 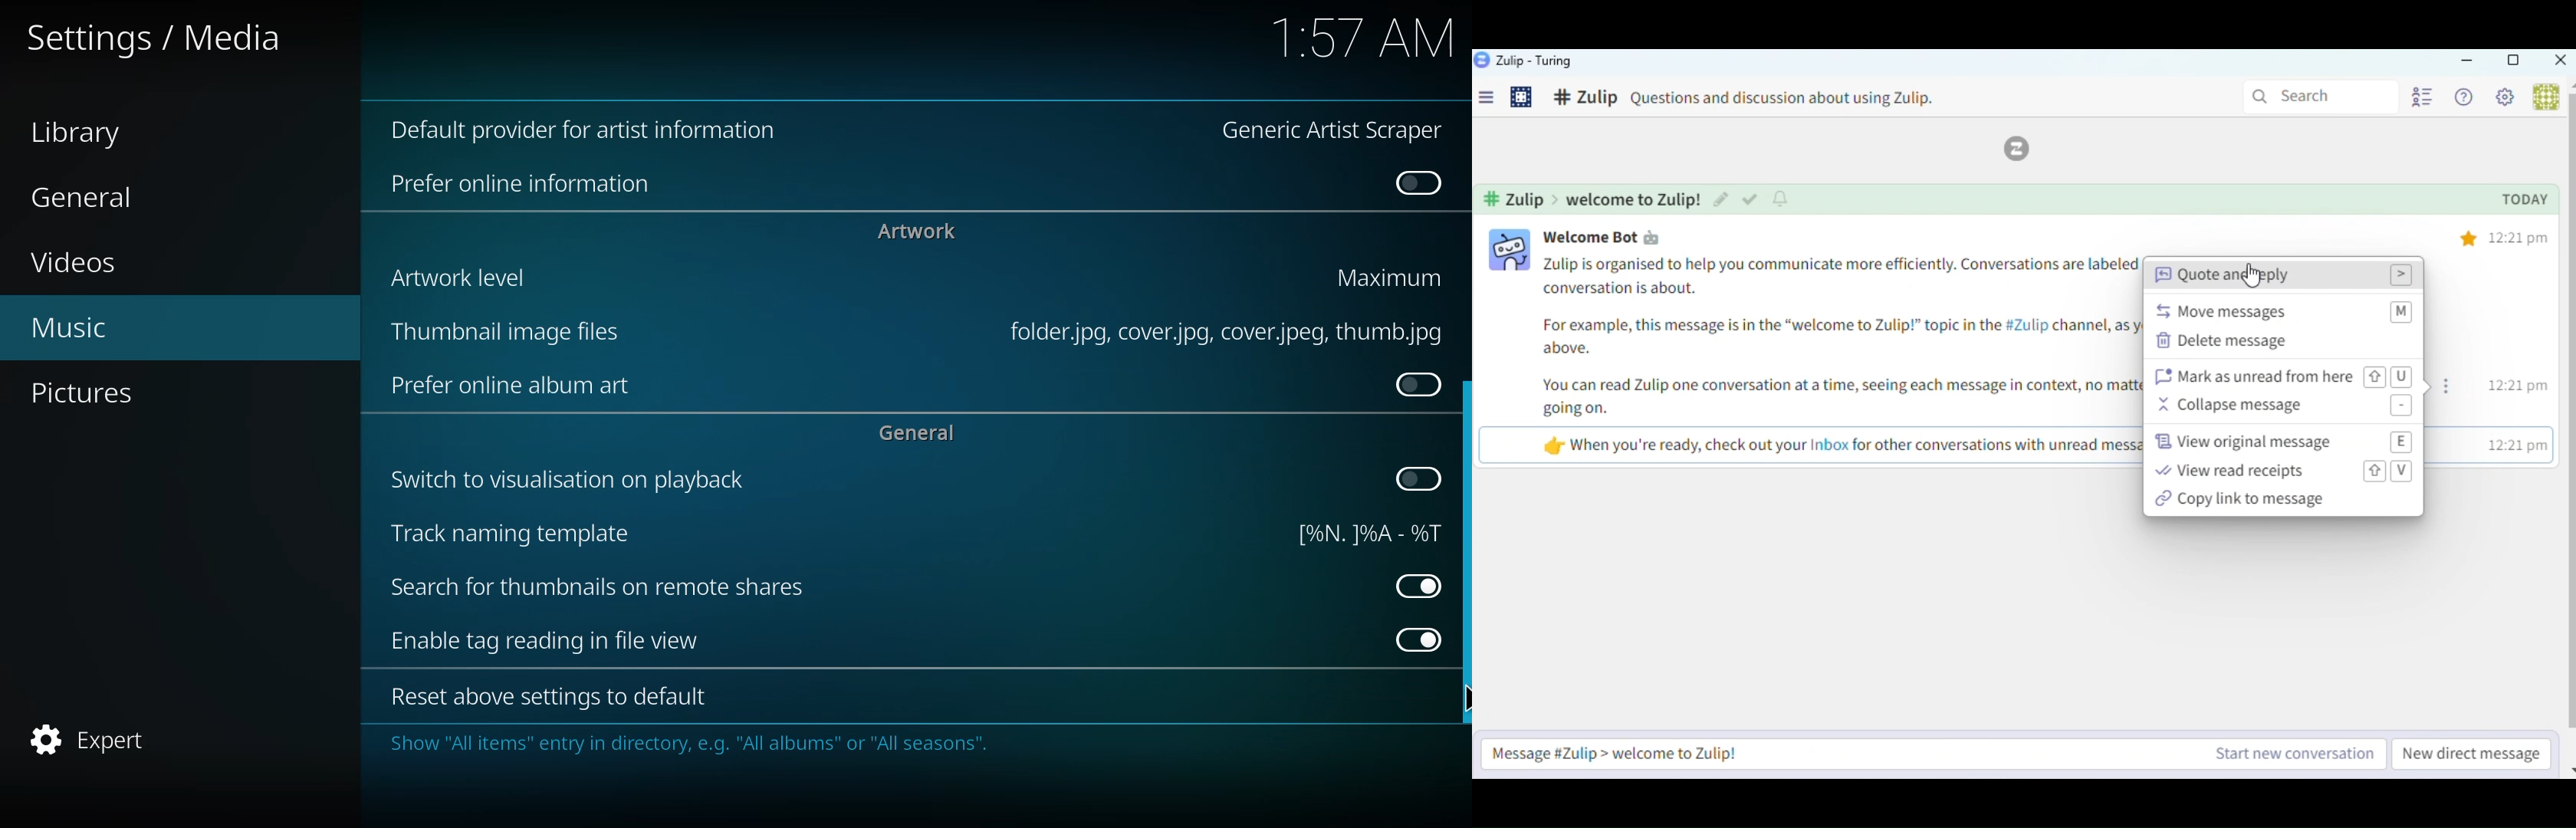 What do you see at coordinates (2559, 61) in the screenshot?
I see `Close` at bounding box center [2559, 61].